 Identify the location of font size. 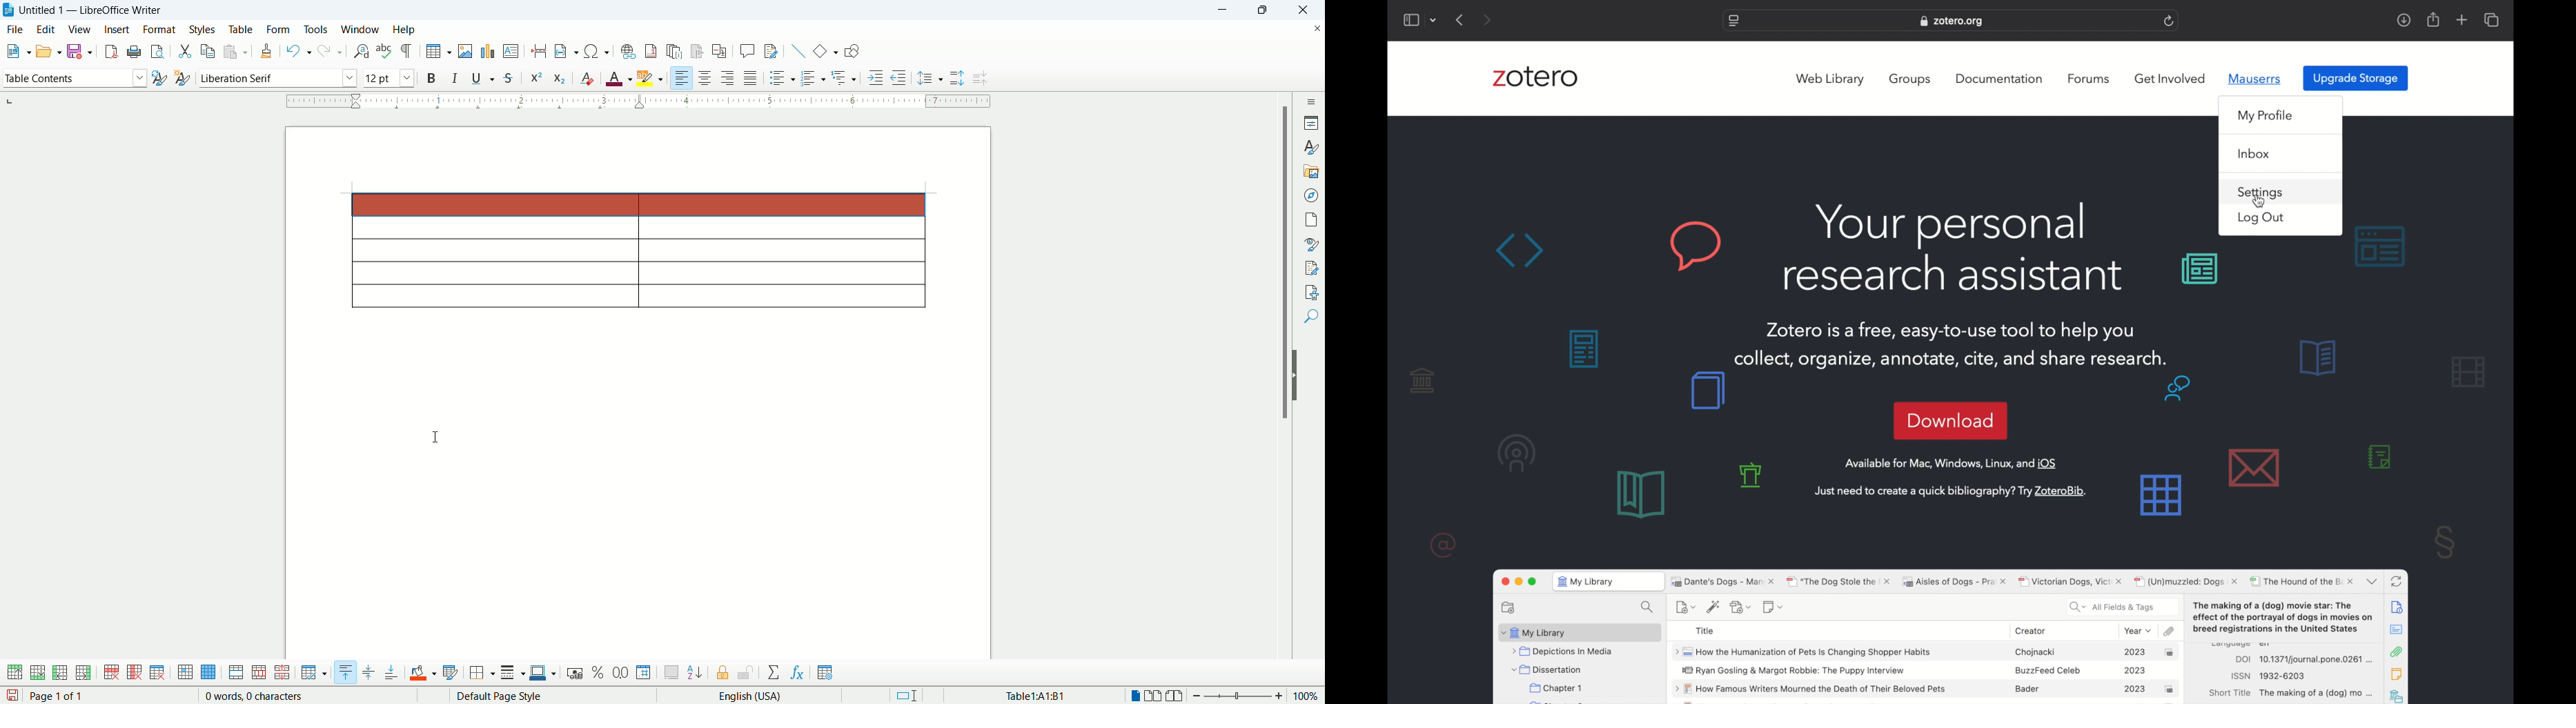
(389, 77).